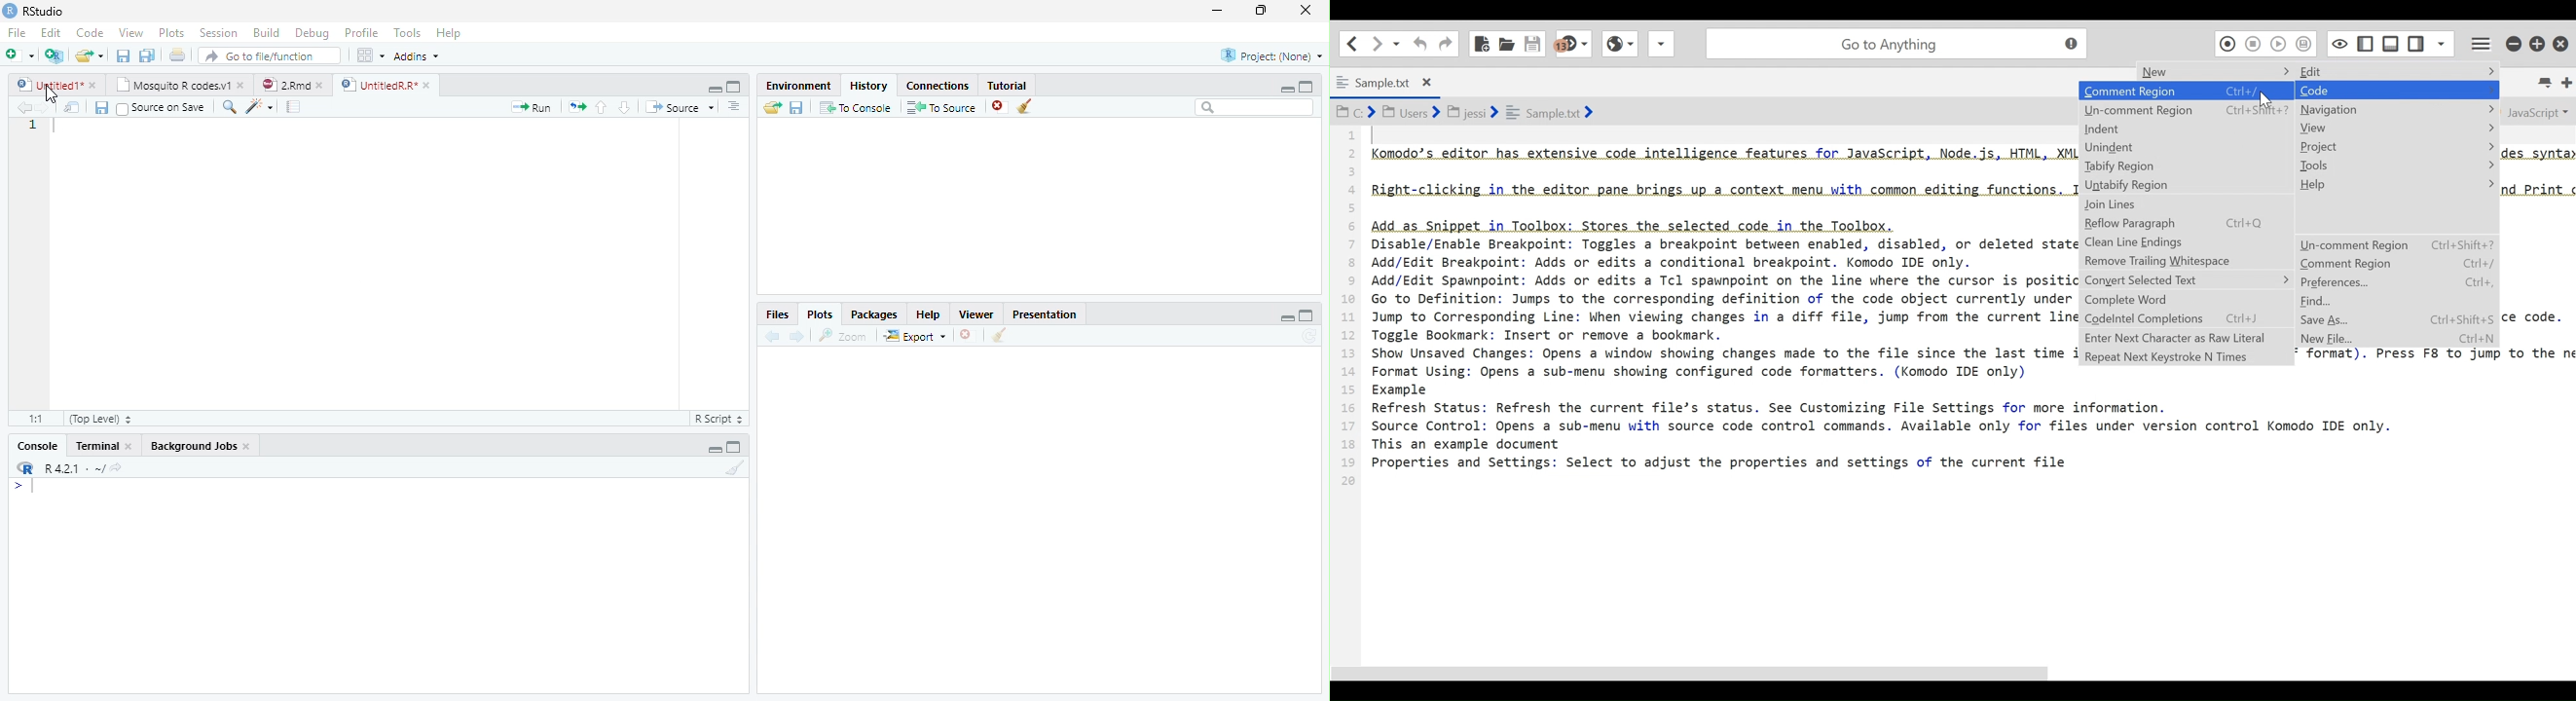 The width and height of the screenshot is (2576, 728). Describe the element at coordinates (1288, 317) in the screenshot. I see `minimize` at that location.